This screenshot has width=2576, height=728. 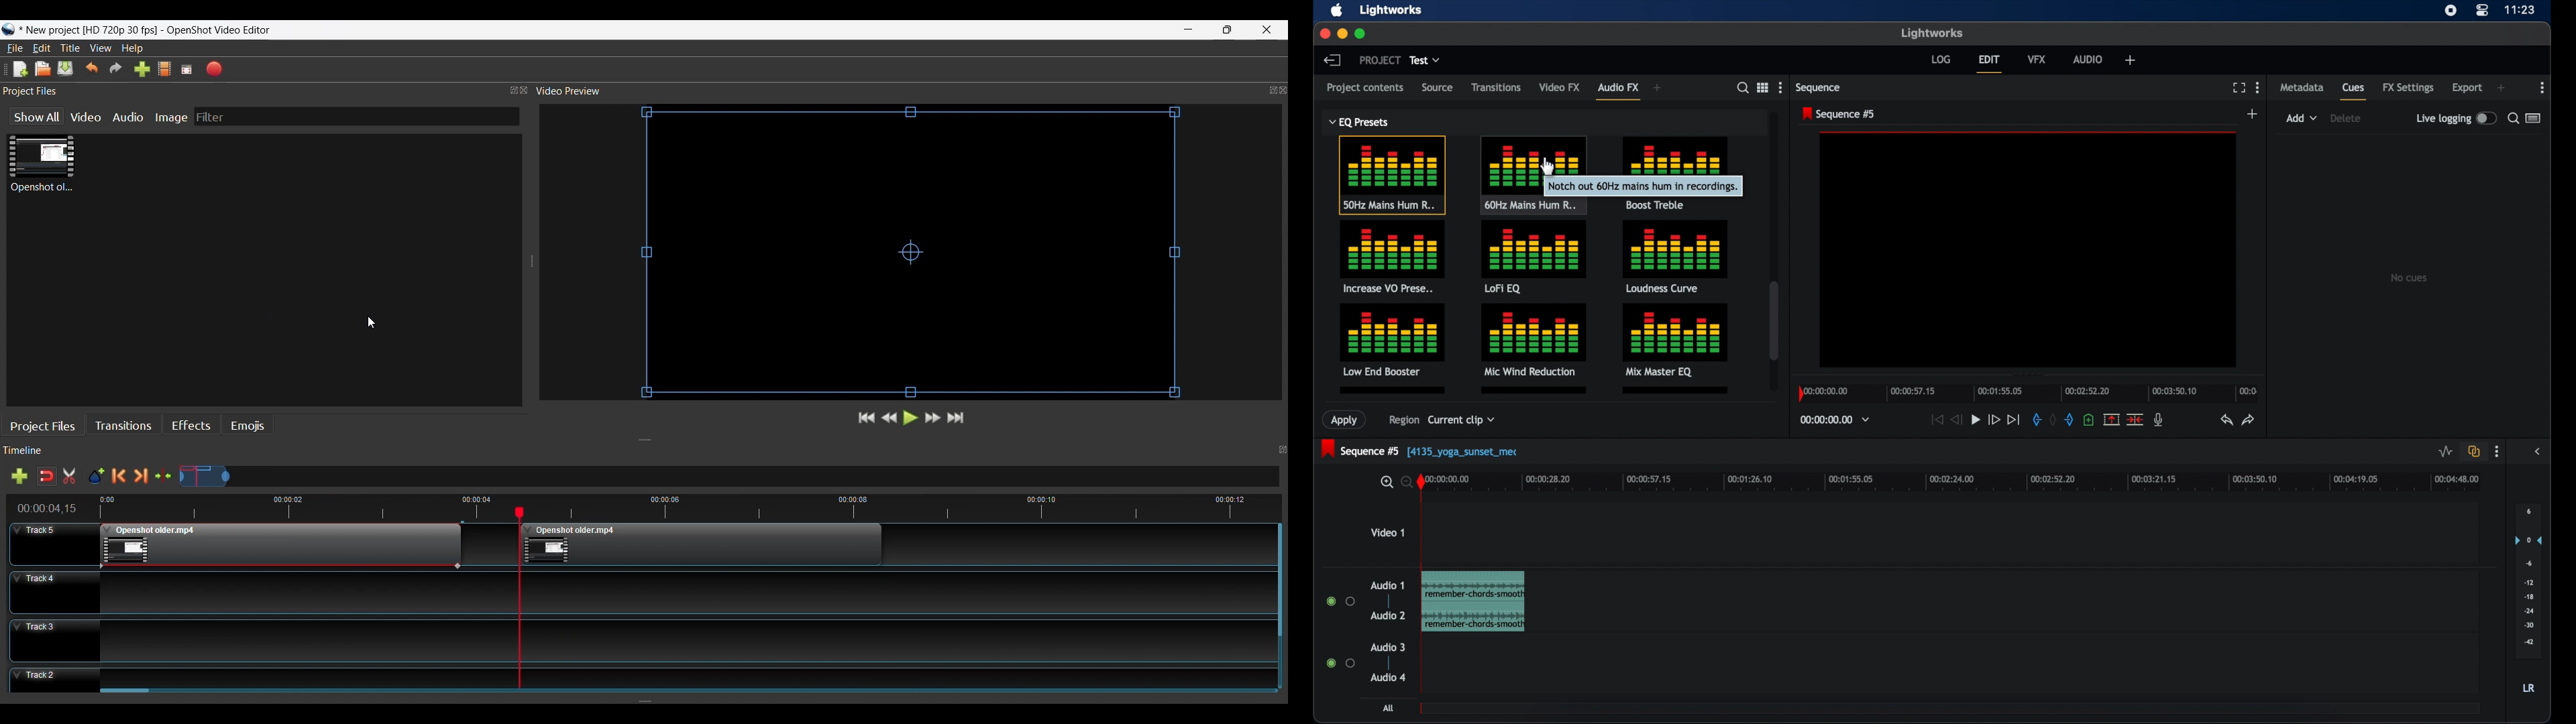 What do you see at coordinates (2481, 11) in the screenshot?
I see `control center` at bounding box center [2481, 11].